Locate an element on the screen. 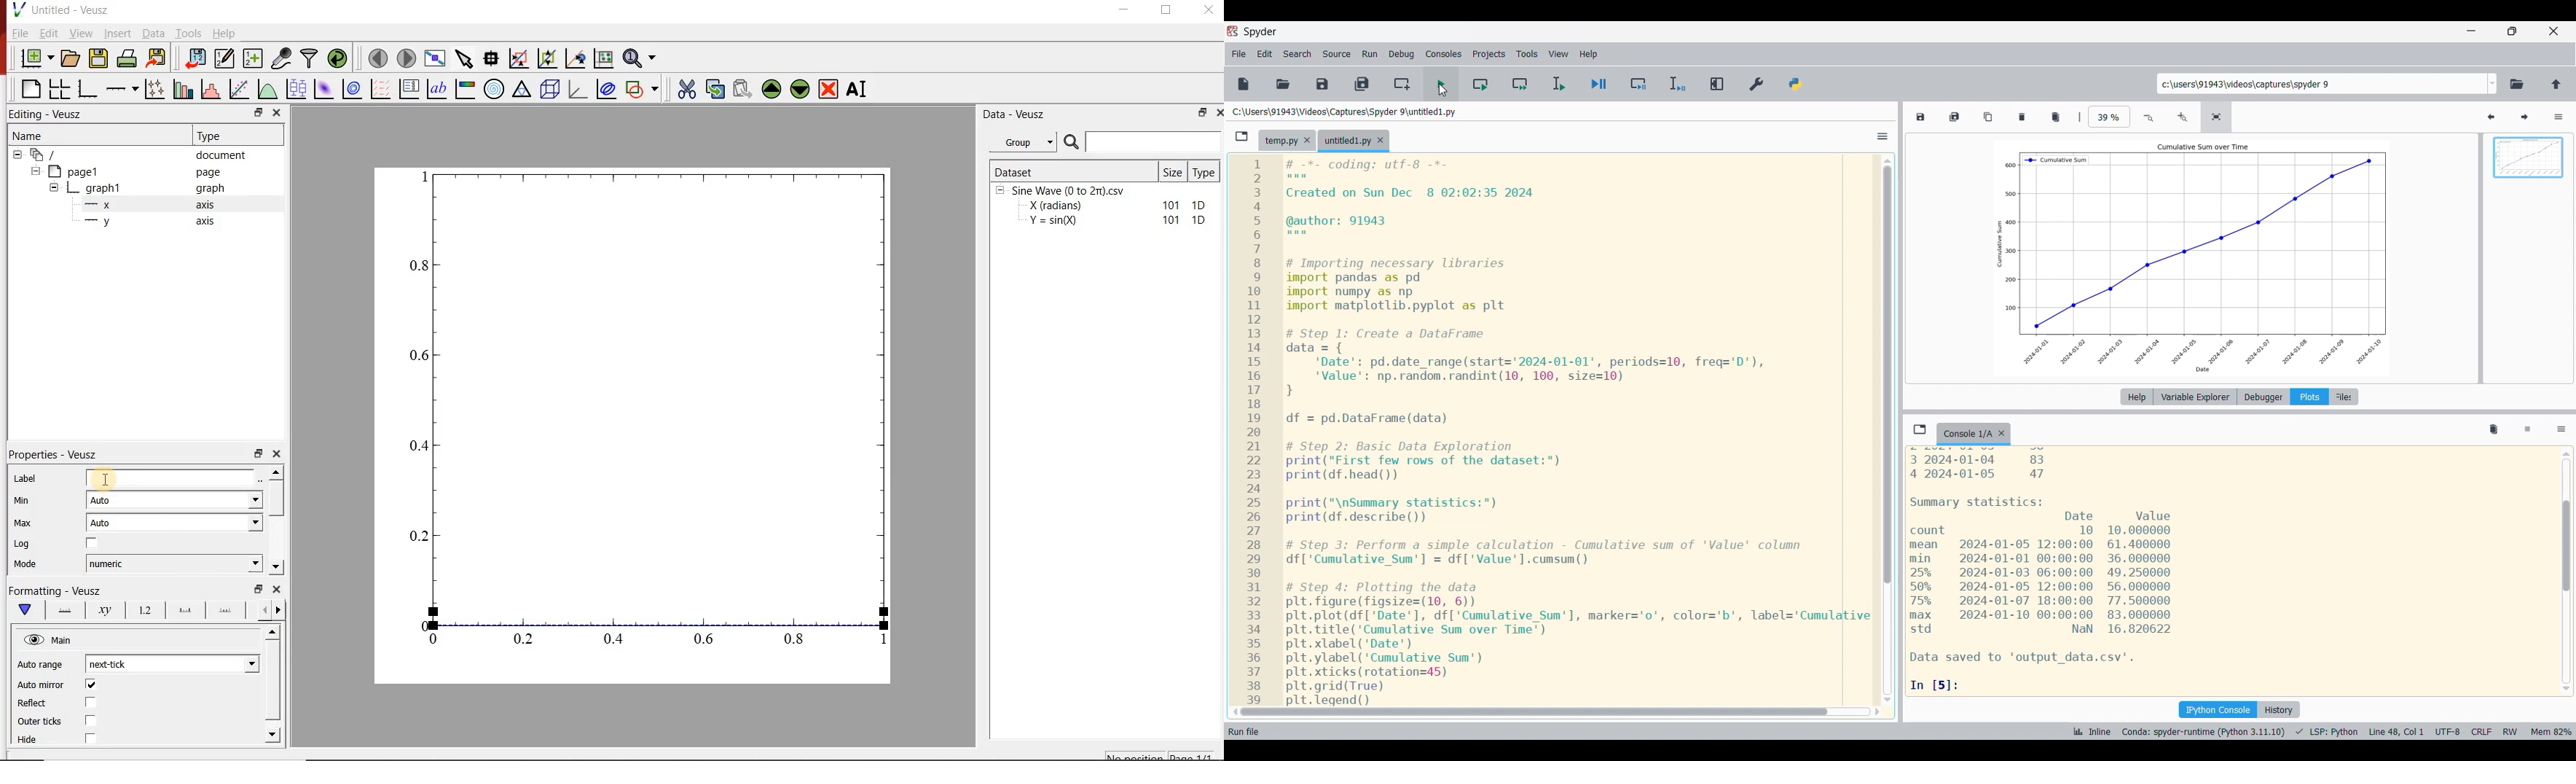  Run current cell and go to next one is located at coordinates (1520, 85).